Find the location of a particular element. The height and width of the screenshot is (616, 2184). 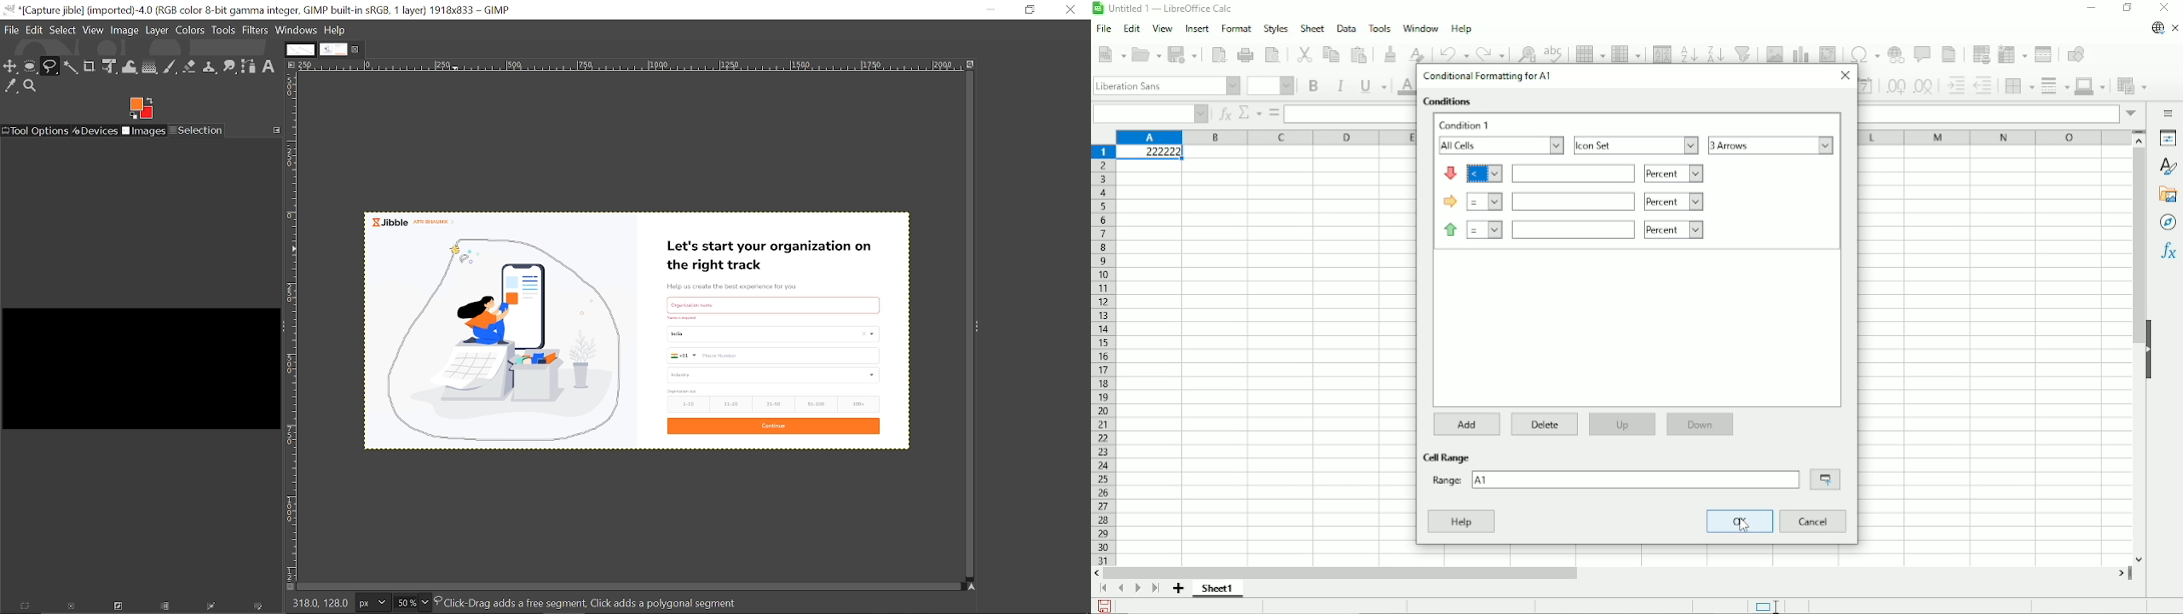

Wrap text tool is located at coordinates (130, 67).